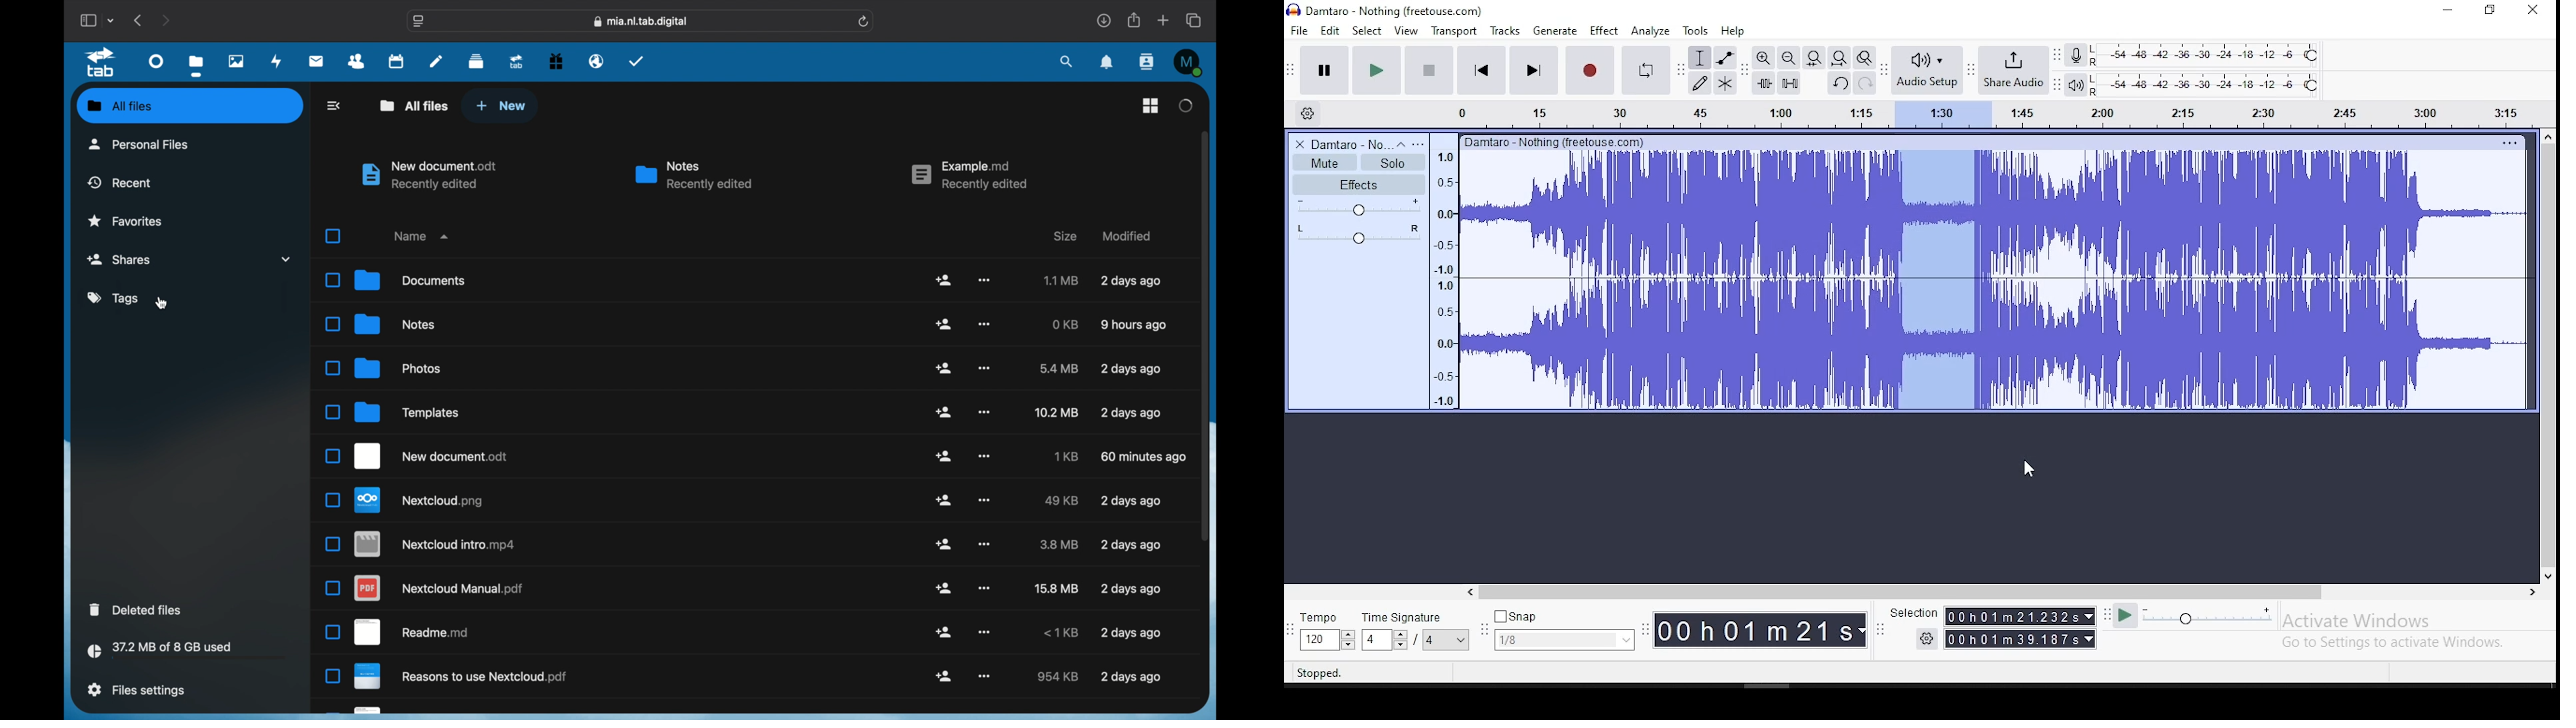 This screenshot has height=728, width=2576. Describe the element at coordinates (1301, 30) in the screenshot. I see `file` at that location.